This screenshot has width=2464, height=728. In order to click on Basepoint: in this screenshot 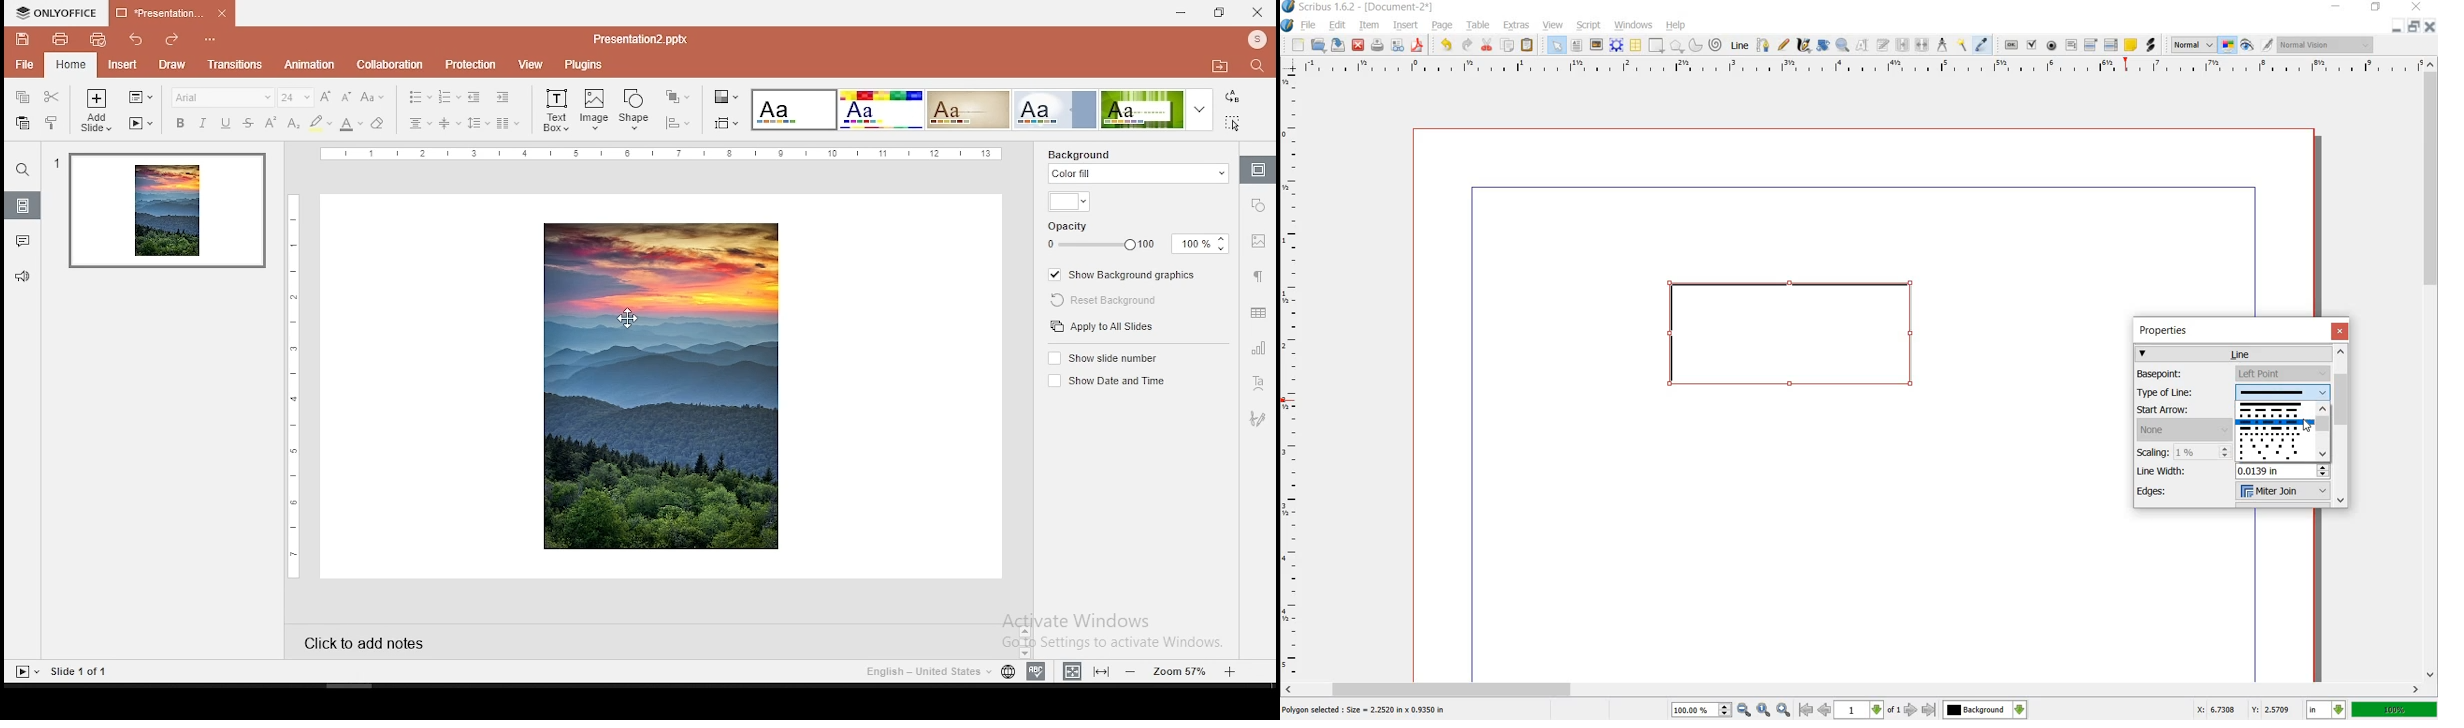, I will do `click(2179, 374)`.